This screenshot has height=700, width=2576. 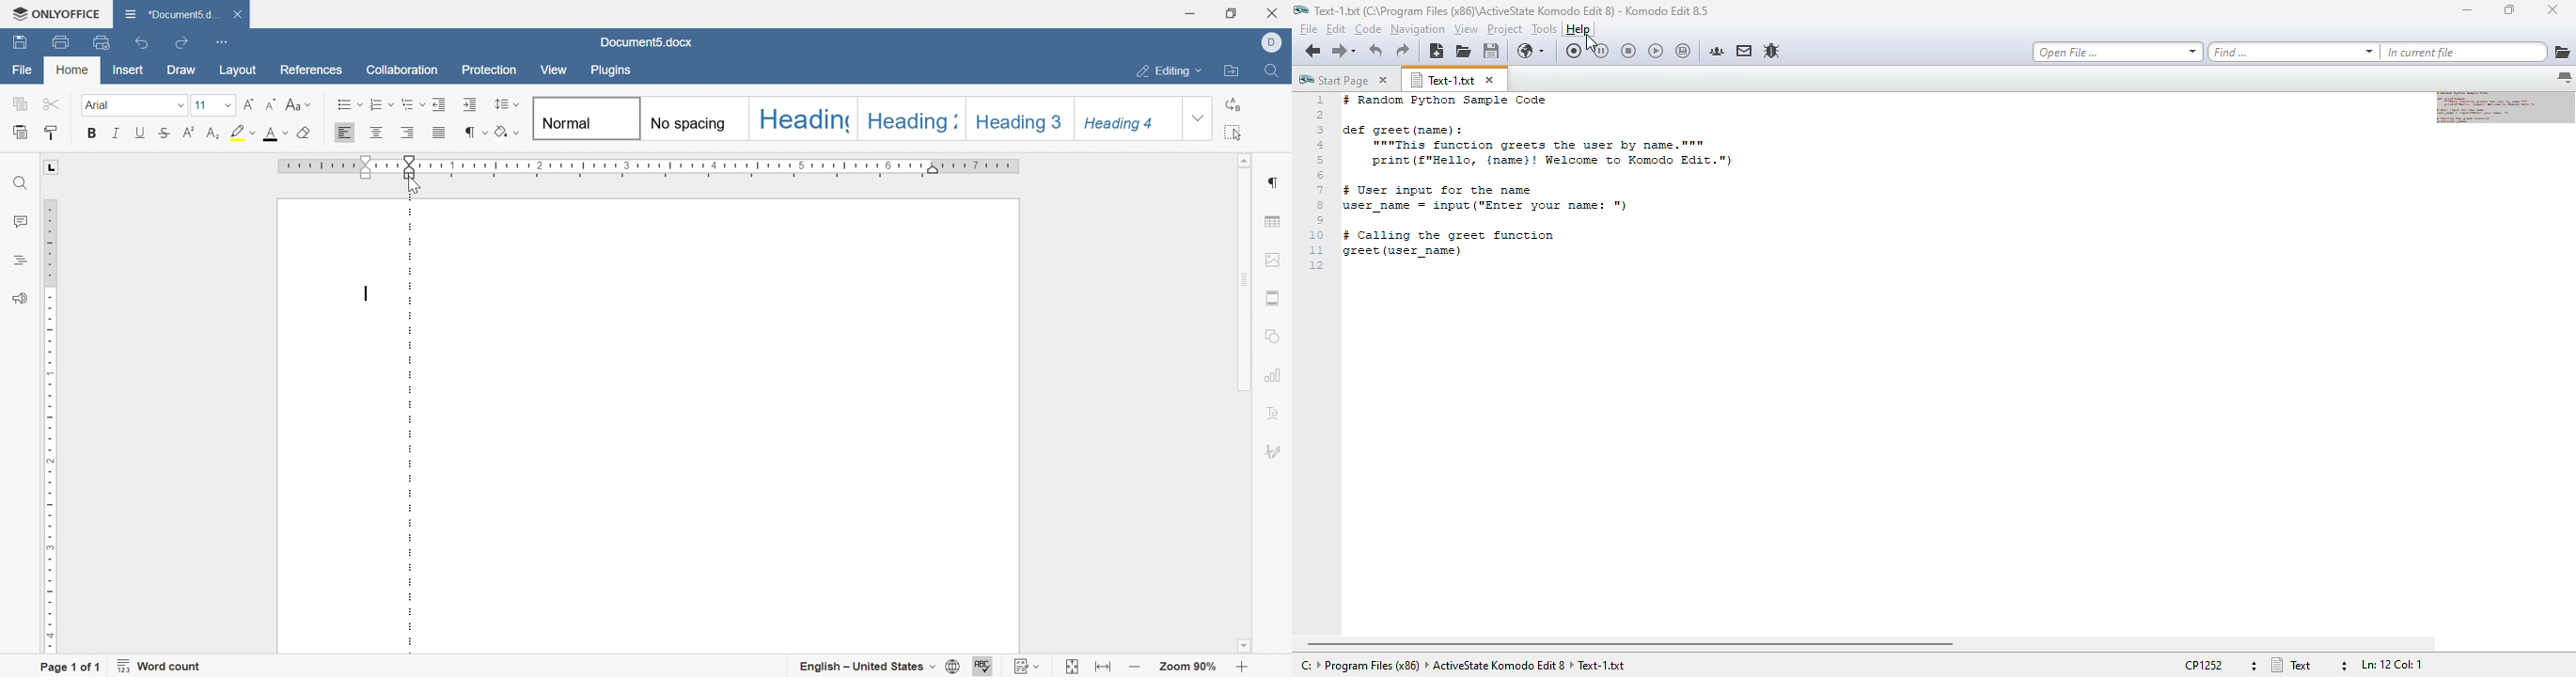 What do you see at coordinates (275, 132) in the screenshot?
I see `font color` at bounding box center [275, 132].